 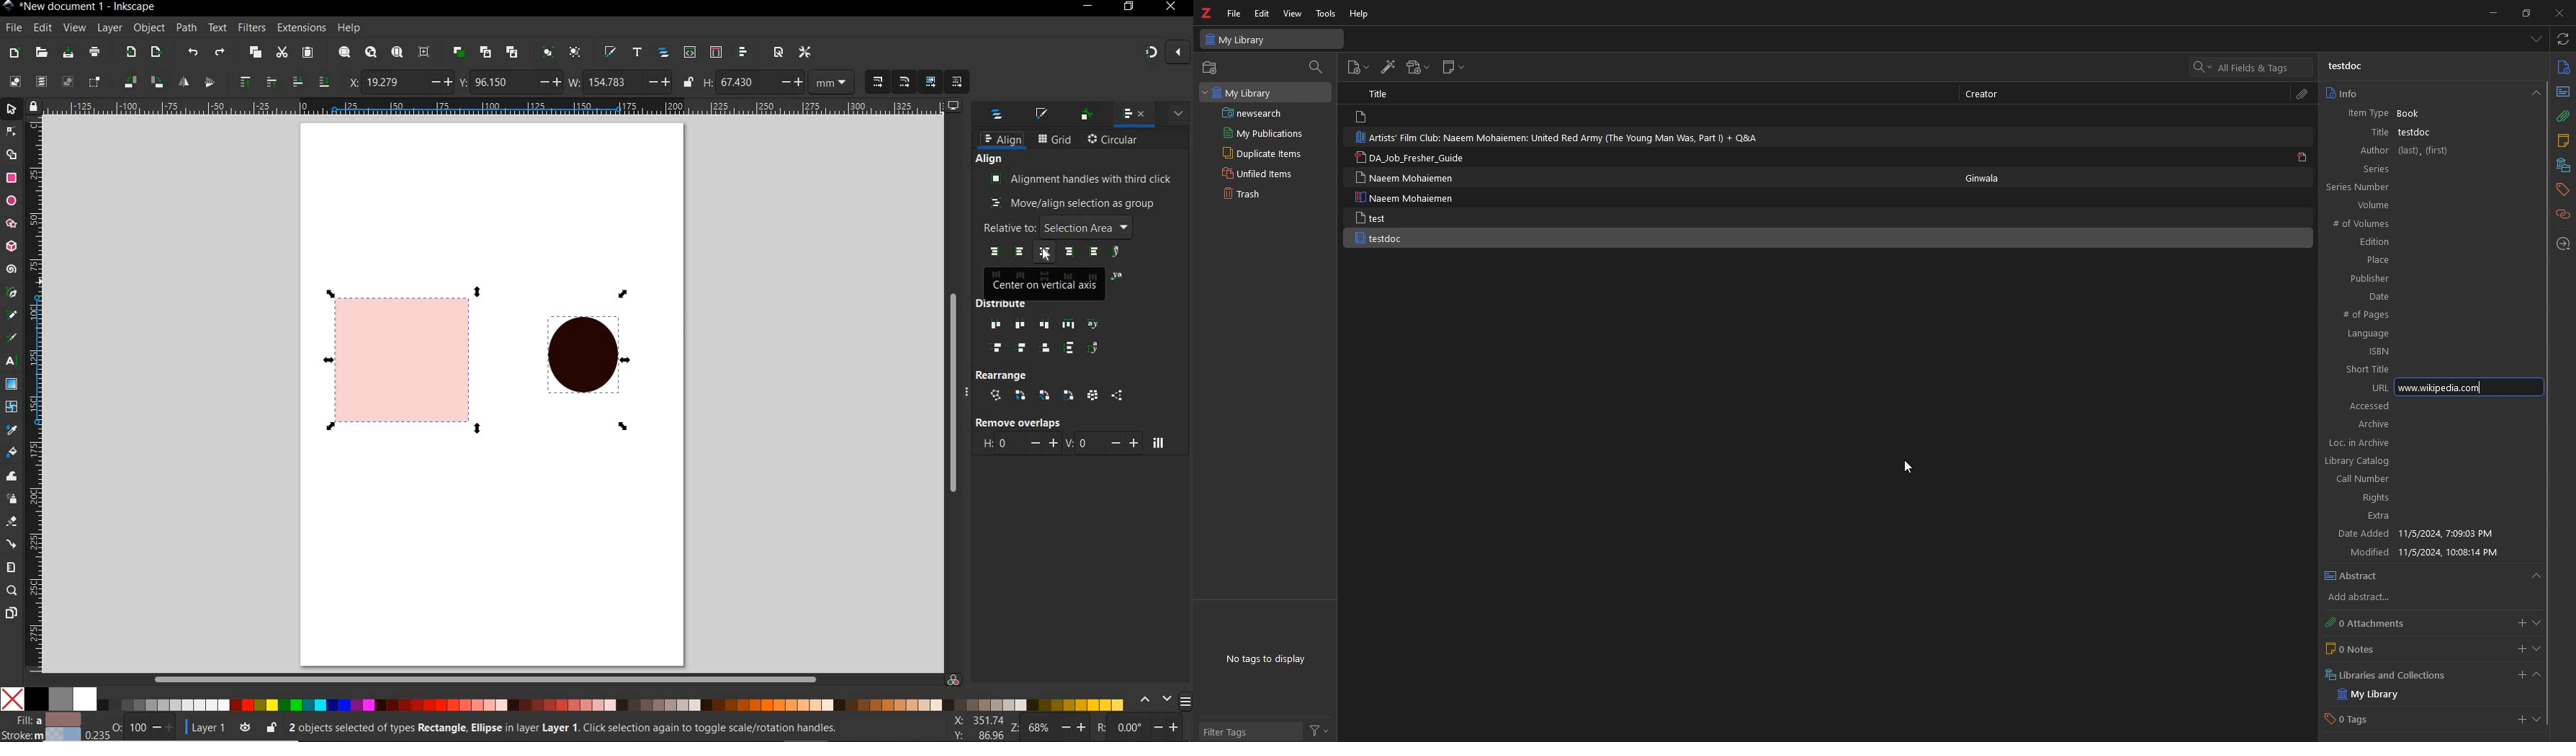 What do you see at coordinates (2423, 462) in the screenshot?
I see `Library catalog` at bounding box center [2423, 462].